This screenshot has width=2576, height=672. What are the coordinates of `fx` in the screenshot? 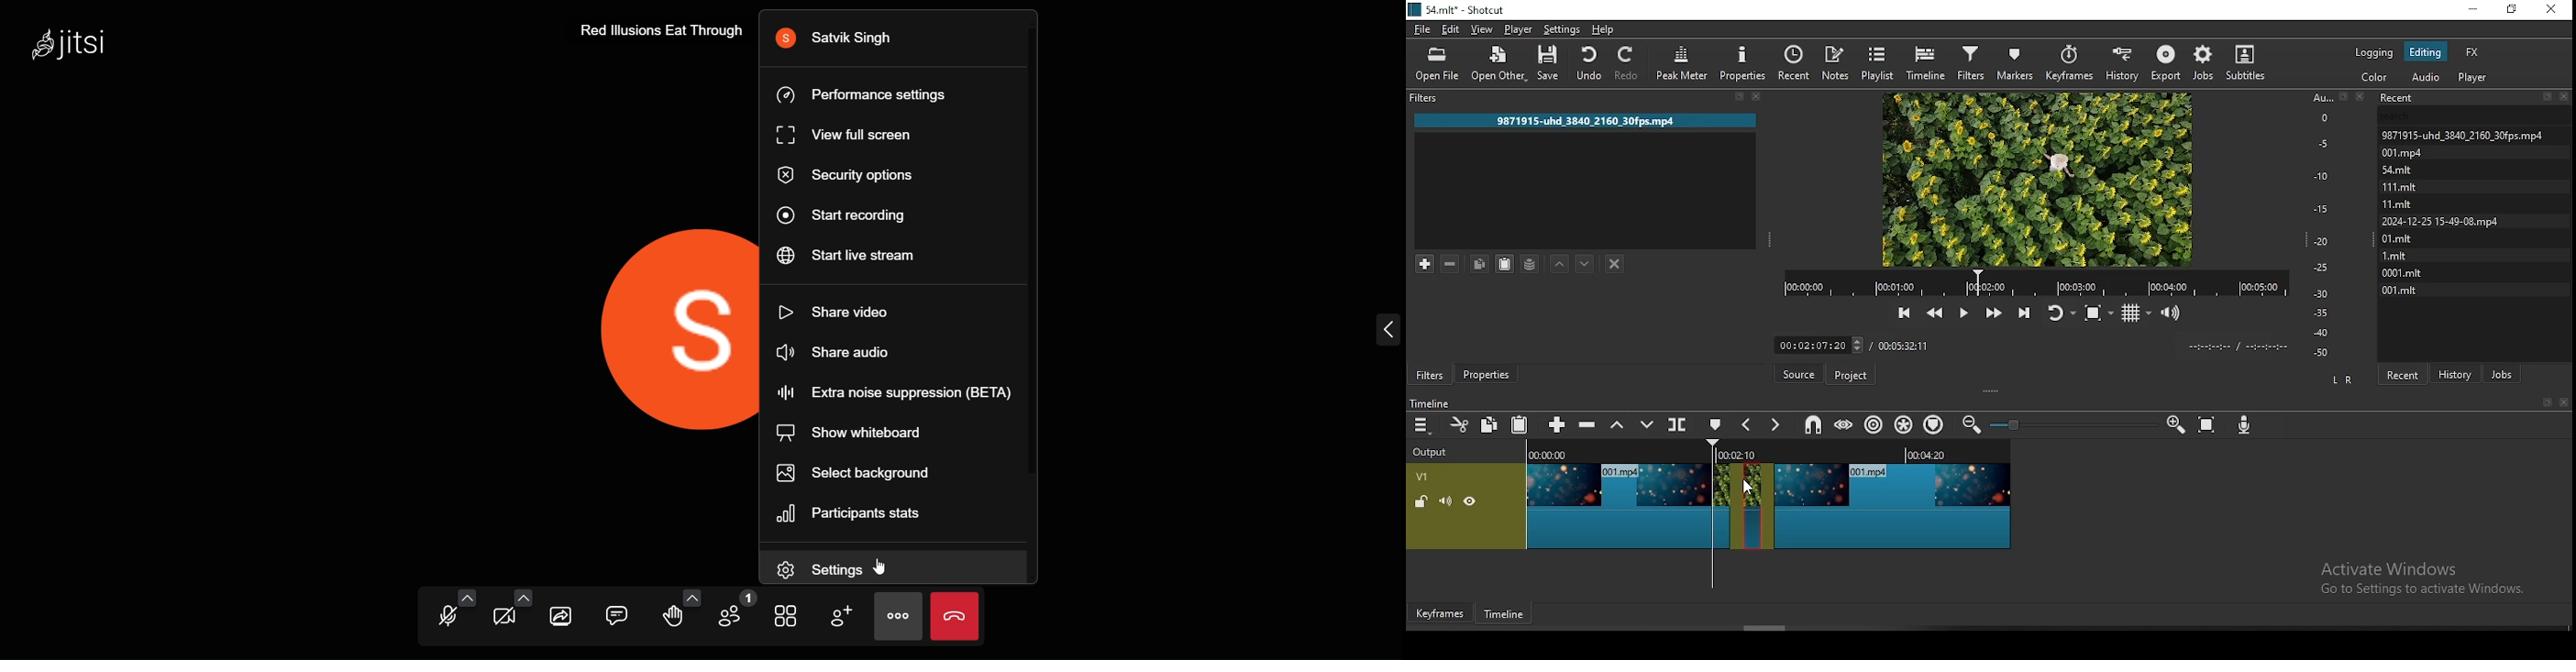 It's located at (2471, 54).